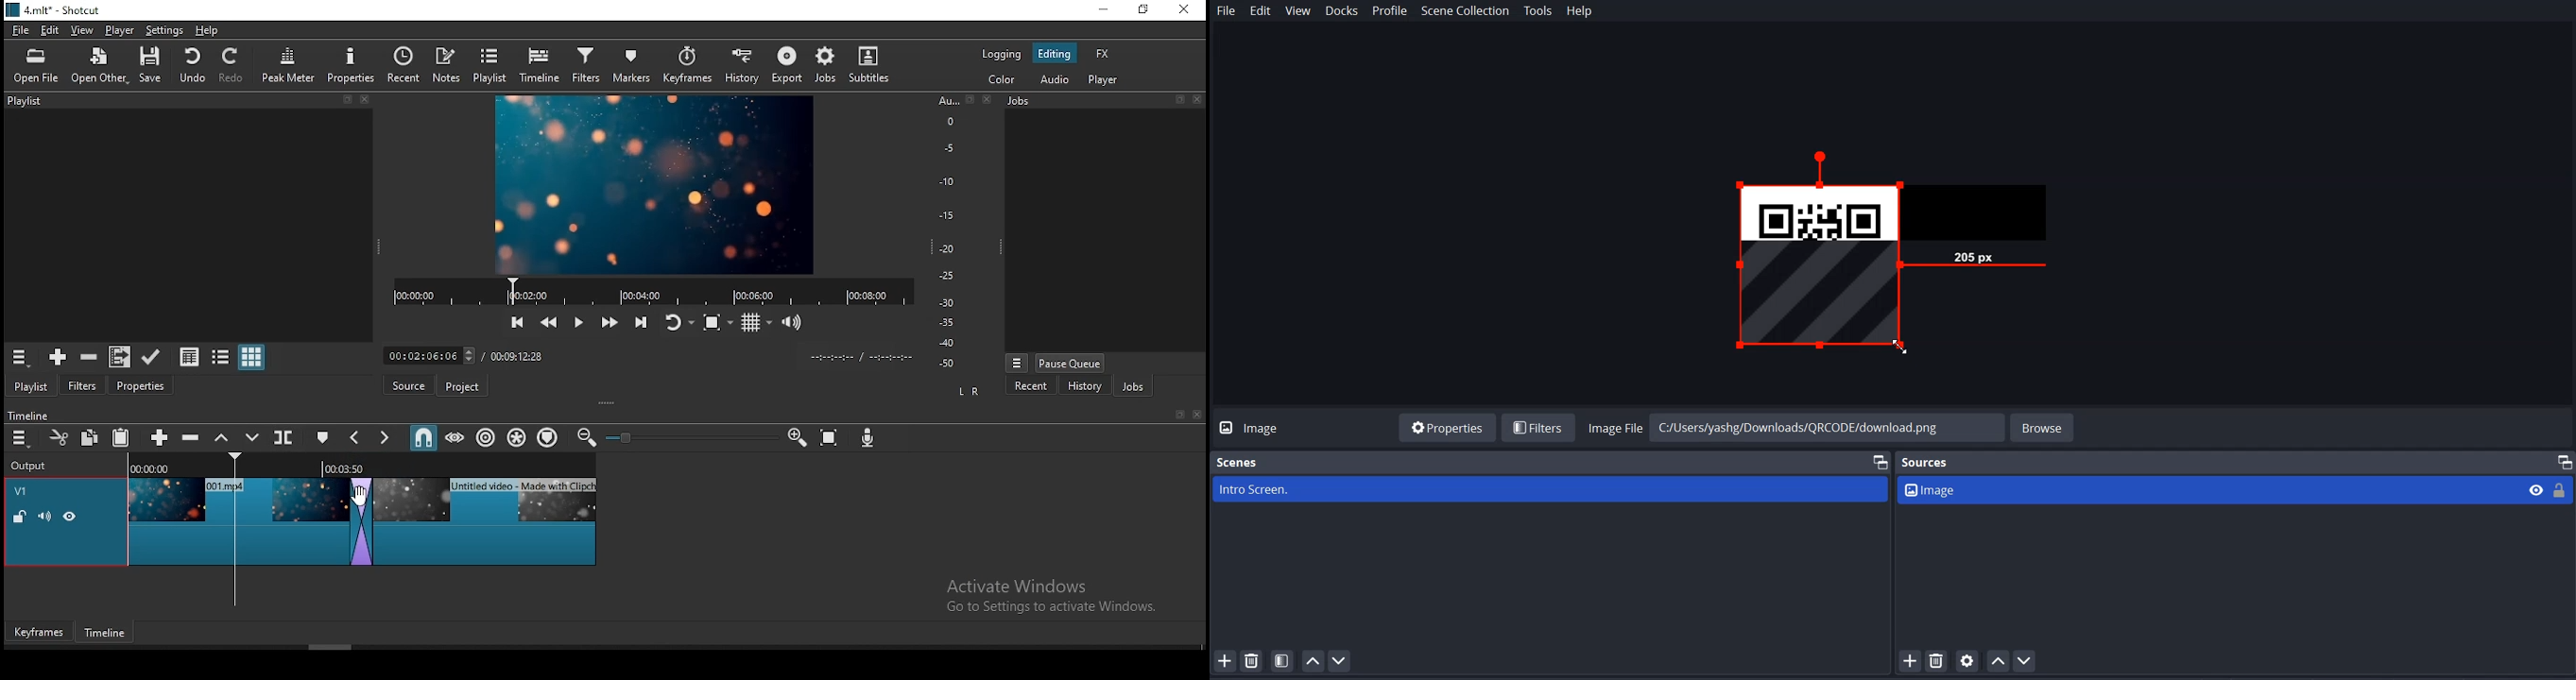 Image resolution: width=2576 pixels, height=700 pixels. What do you see at coordinates (1297, 12) in the screenshot?
I see `View` at bounding box center [1297, 12].